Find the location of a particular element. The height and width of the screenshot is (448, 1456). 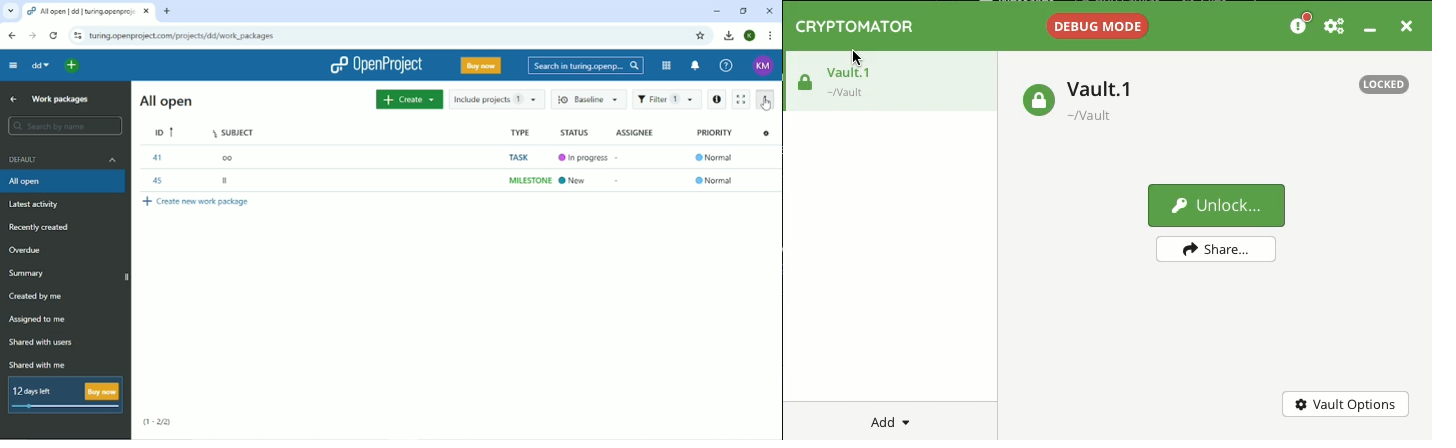

Normal is located at coordinates (716, 181).